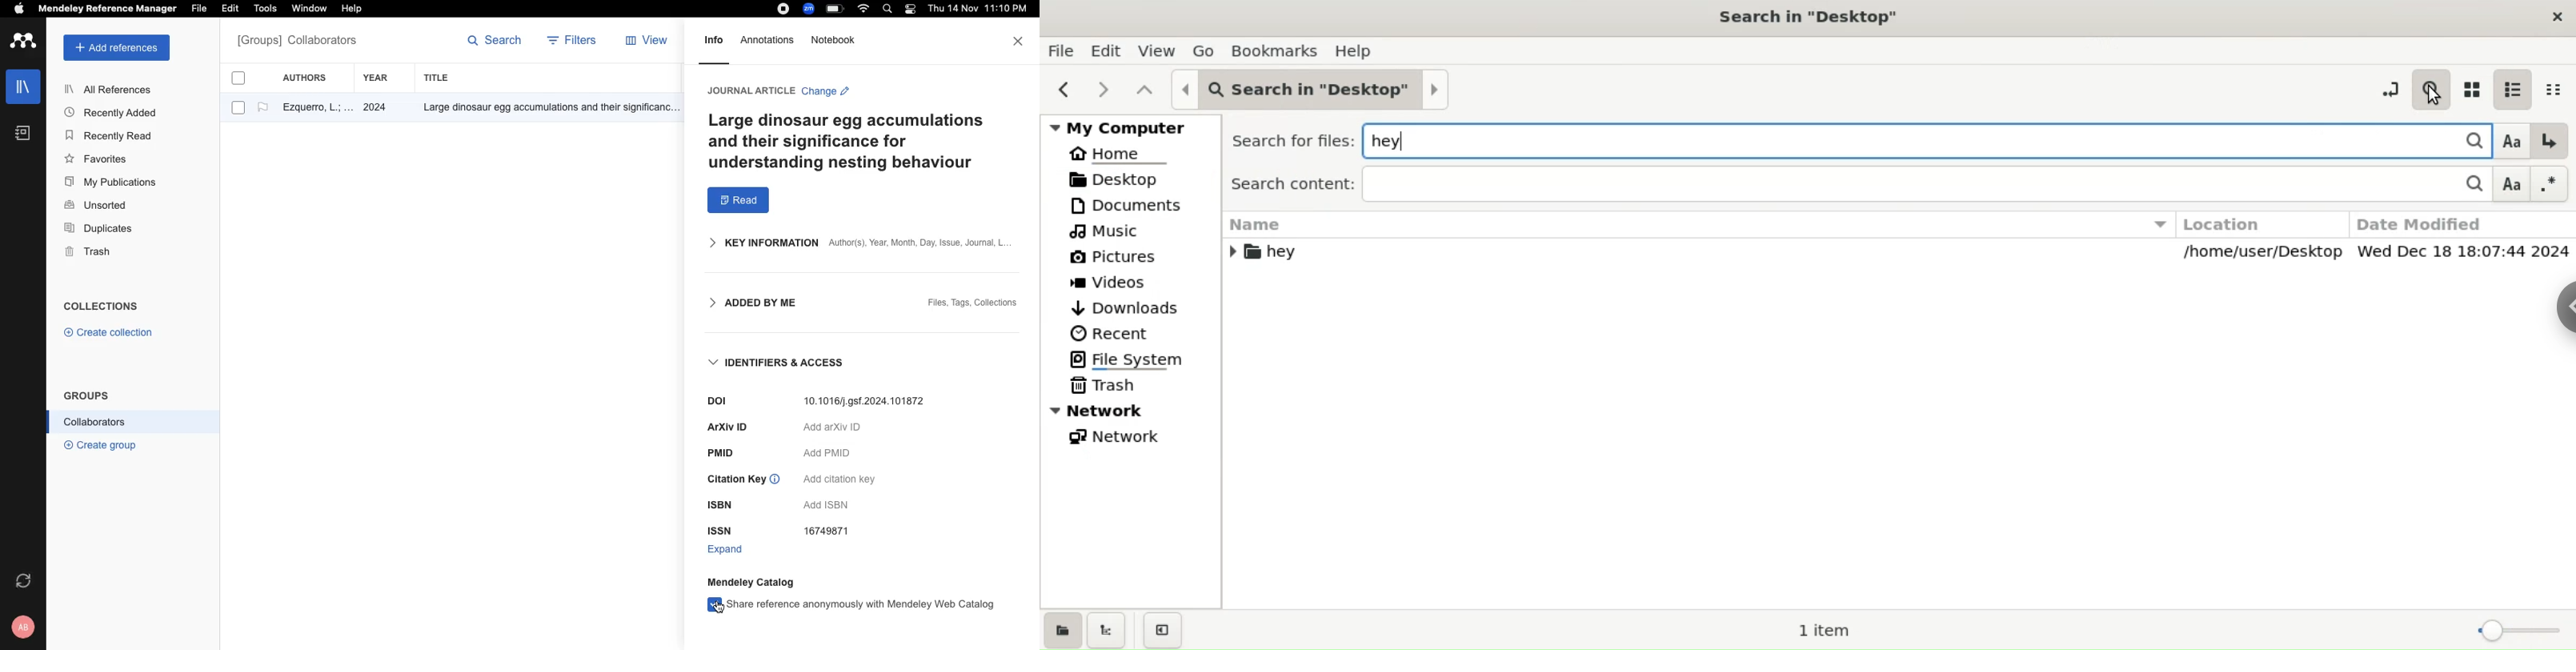  What do you see at coordinates (716, 609) in the screenshot?
I see `cursor` at bounding box center [716, 609].